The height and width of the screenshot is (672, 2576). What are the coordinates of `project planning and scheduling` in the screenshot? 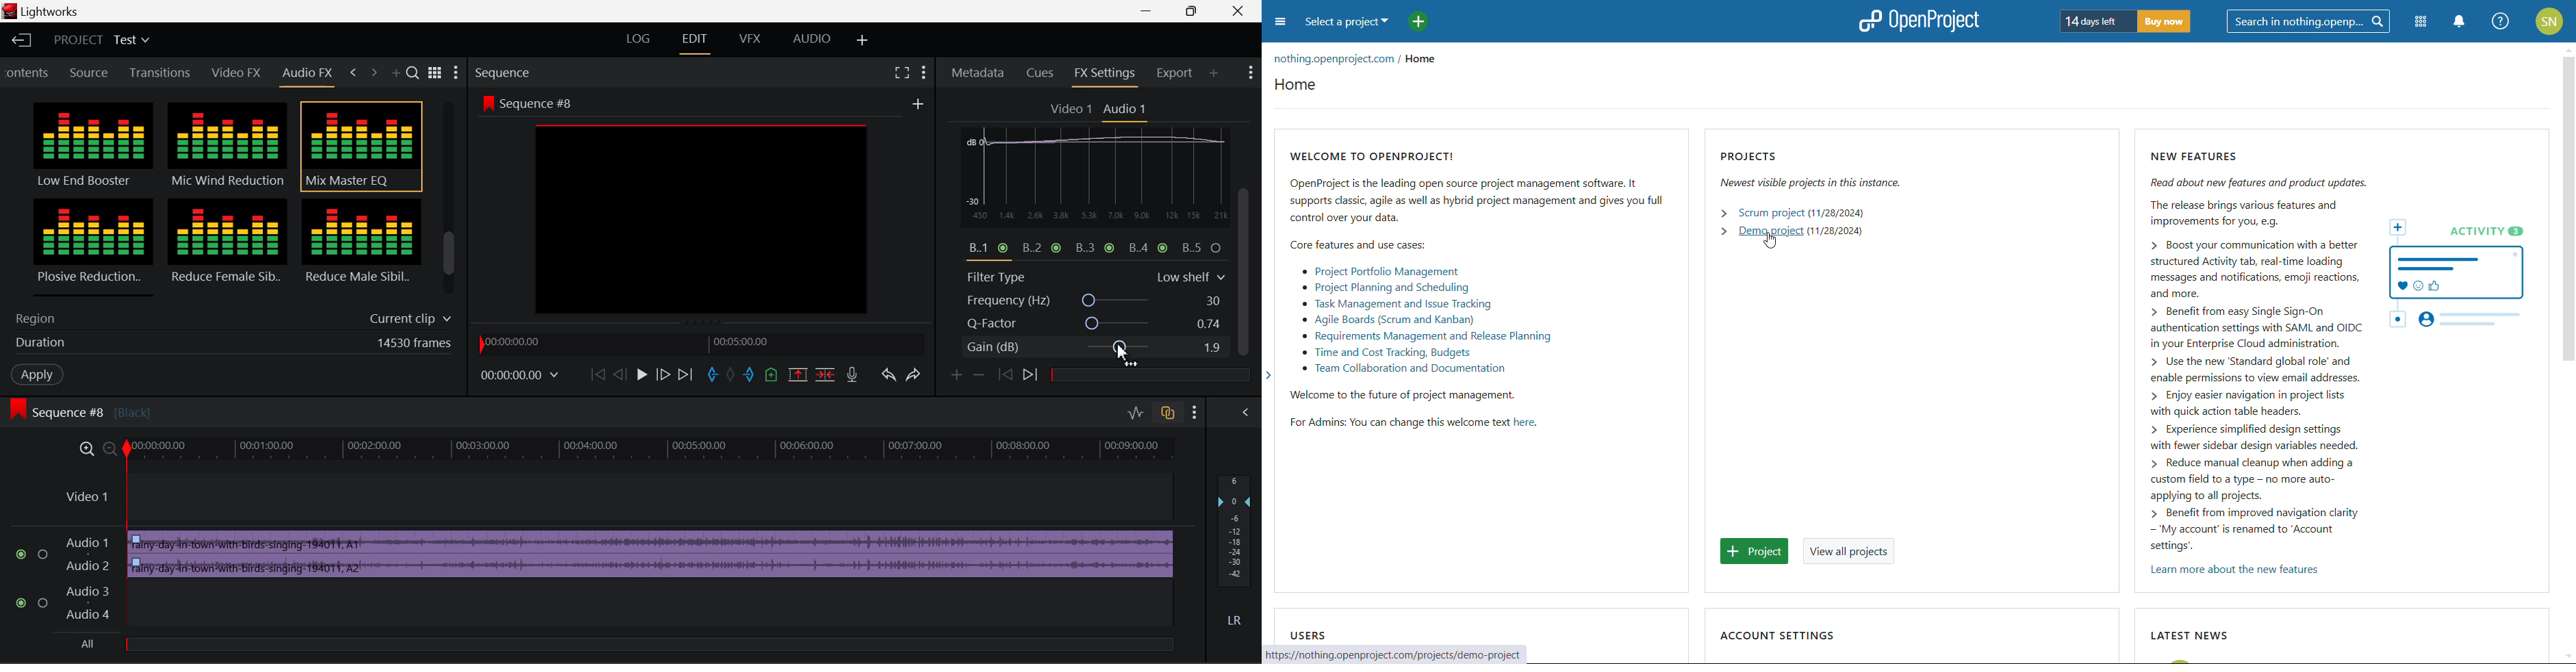 It's located at (1385, 288).